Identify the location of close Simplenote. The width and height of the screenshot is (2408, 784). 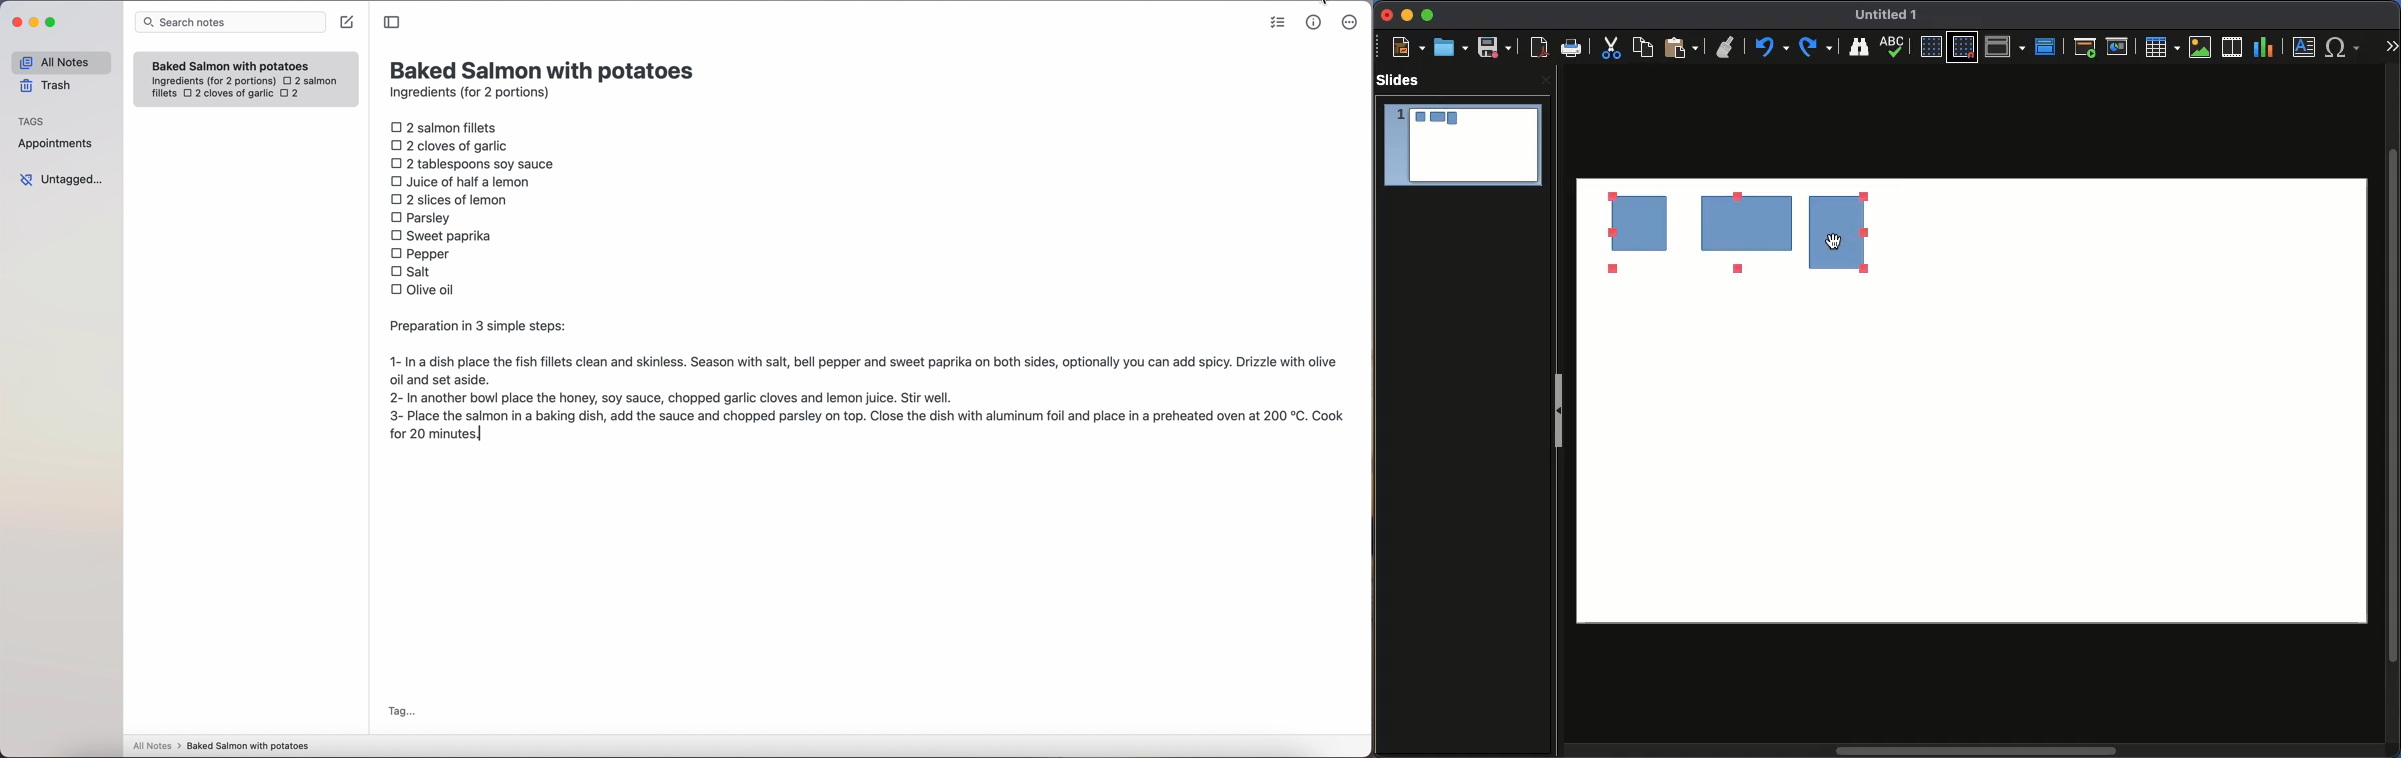
(16, 23).